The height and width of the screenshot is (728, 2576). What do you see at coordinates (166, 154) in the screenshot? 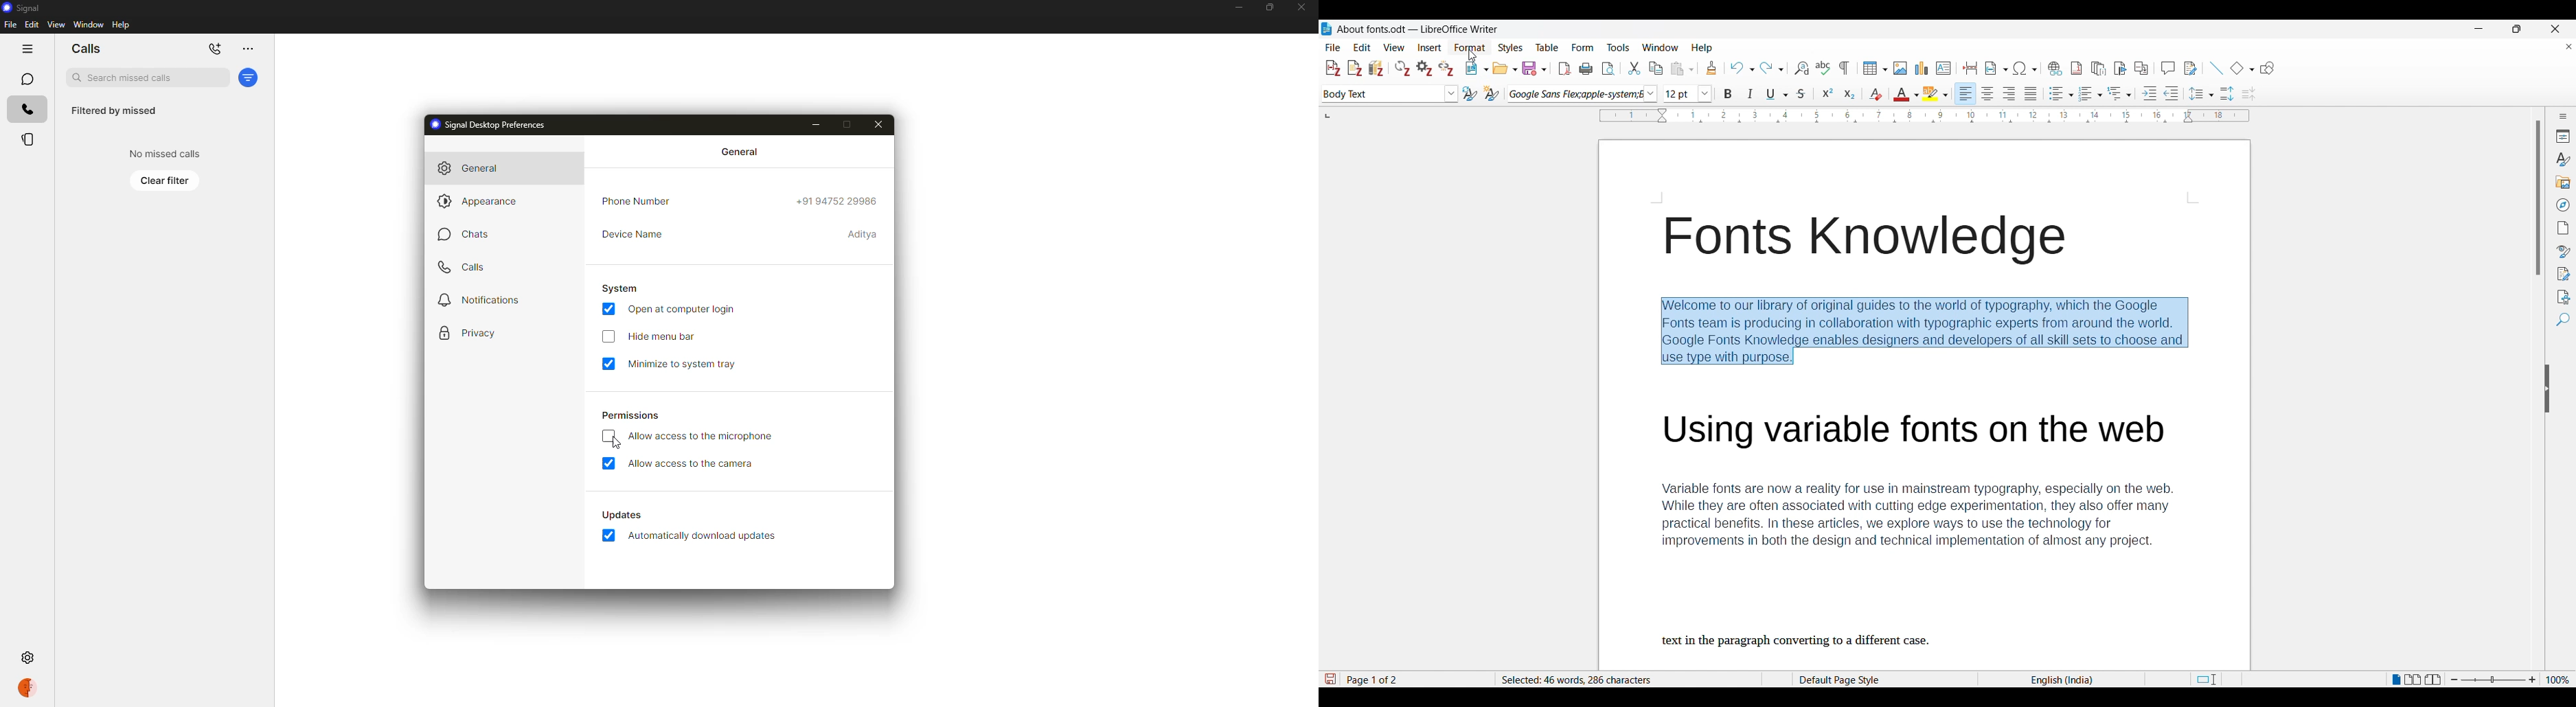
I see `no missed calls` at bounding box center [166, 154].